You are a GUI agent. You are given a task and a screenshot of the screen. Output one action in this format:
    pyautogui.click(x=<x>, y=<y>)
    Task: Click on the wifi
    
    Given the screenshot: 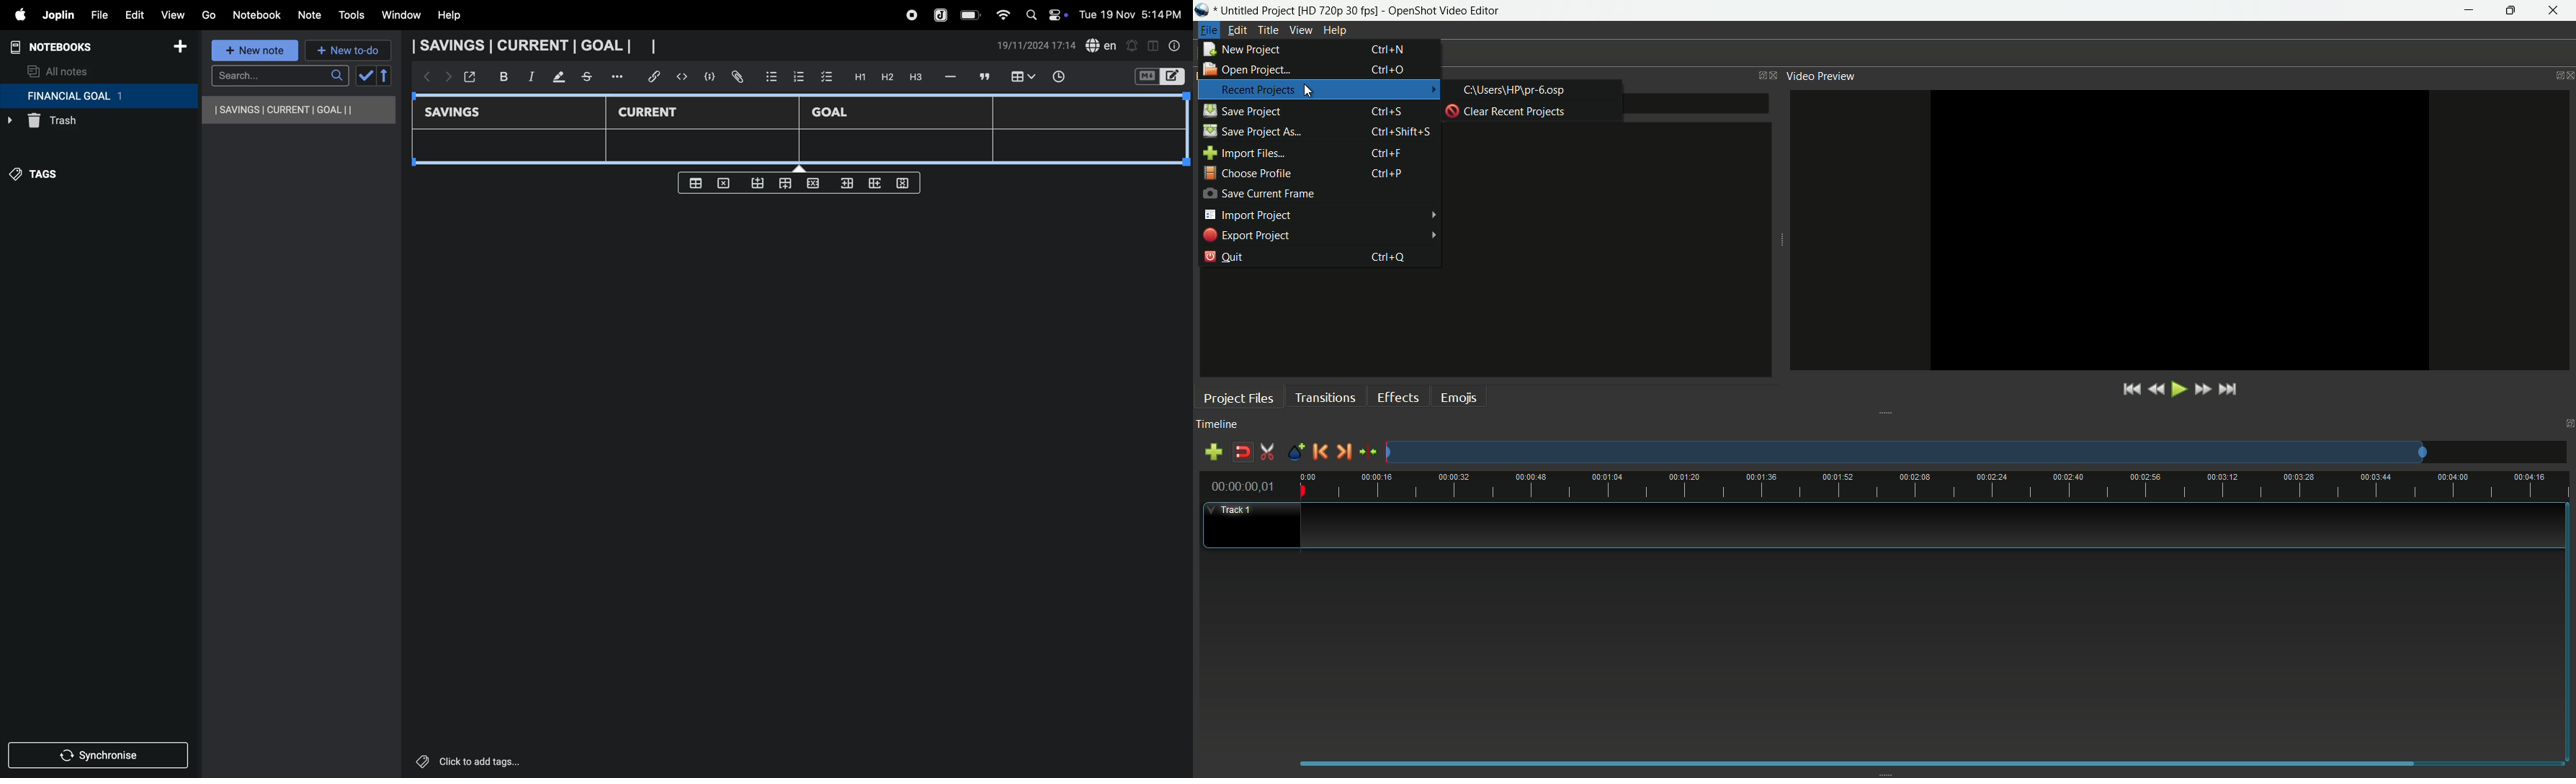 What is the action you would take?
    pyautogui.click(x=1000, y=15)
    